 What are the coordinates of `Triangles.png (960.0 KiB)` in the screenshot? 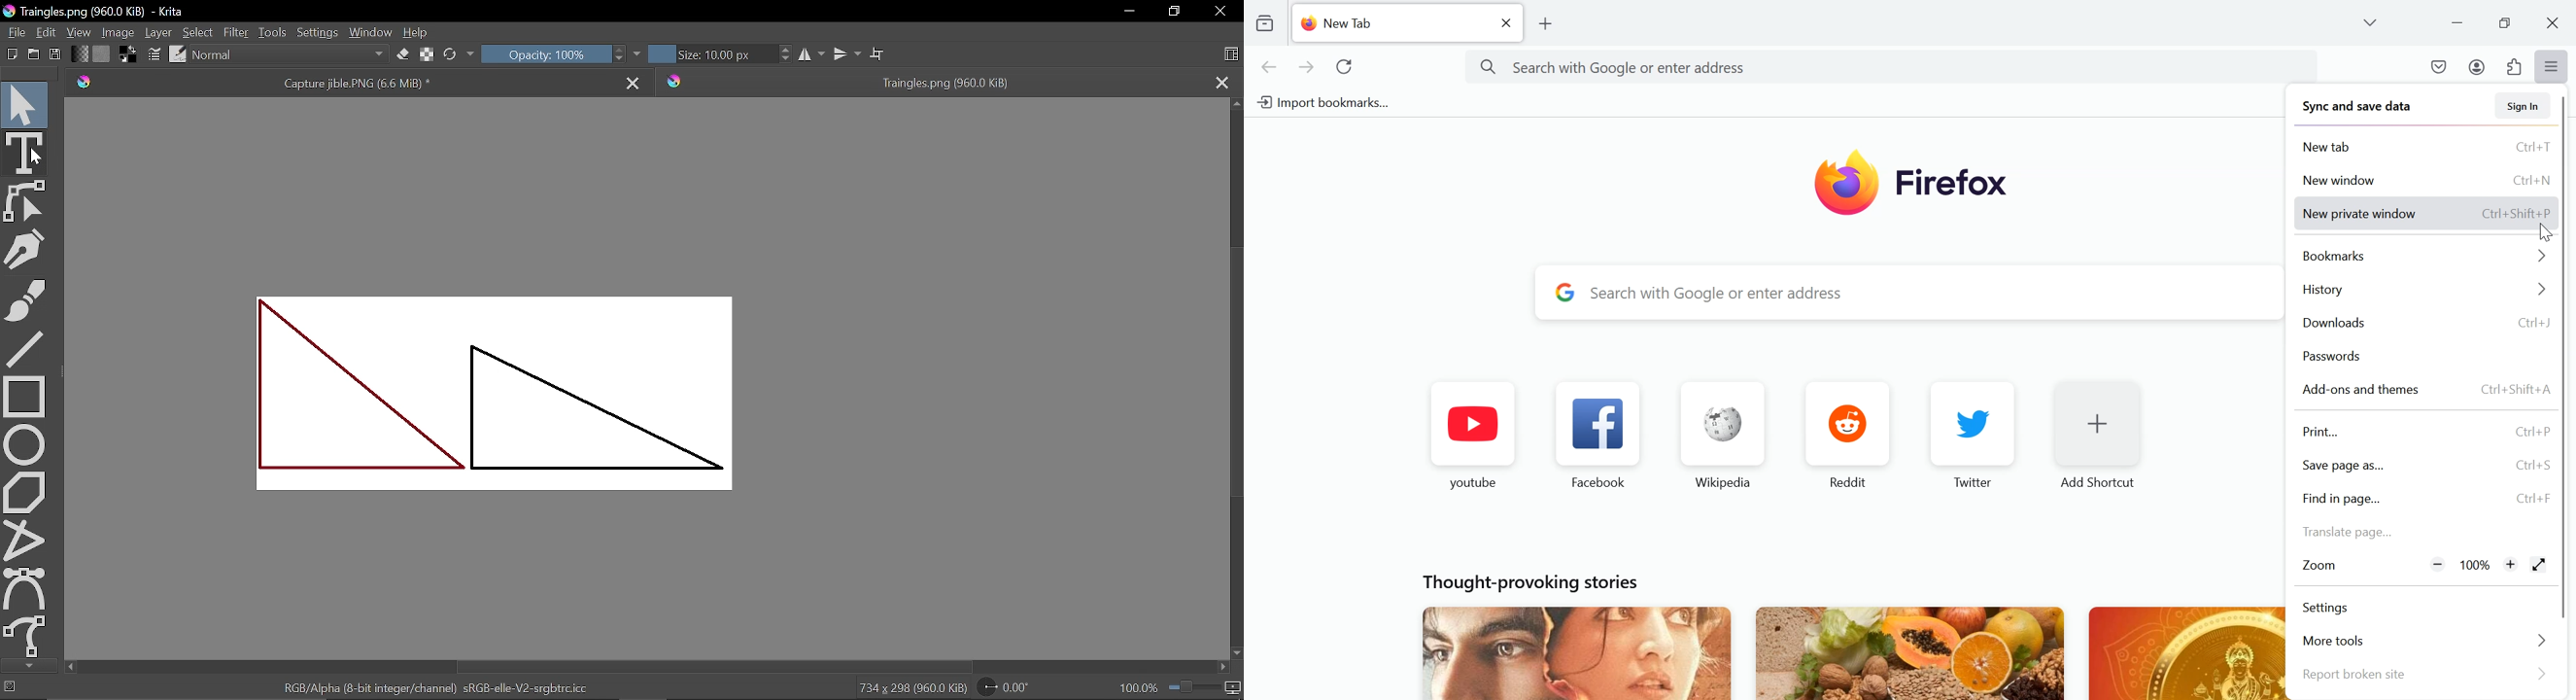 It's located at (114, 12).